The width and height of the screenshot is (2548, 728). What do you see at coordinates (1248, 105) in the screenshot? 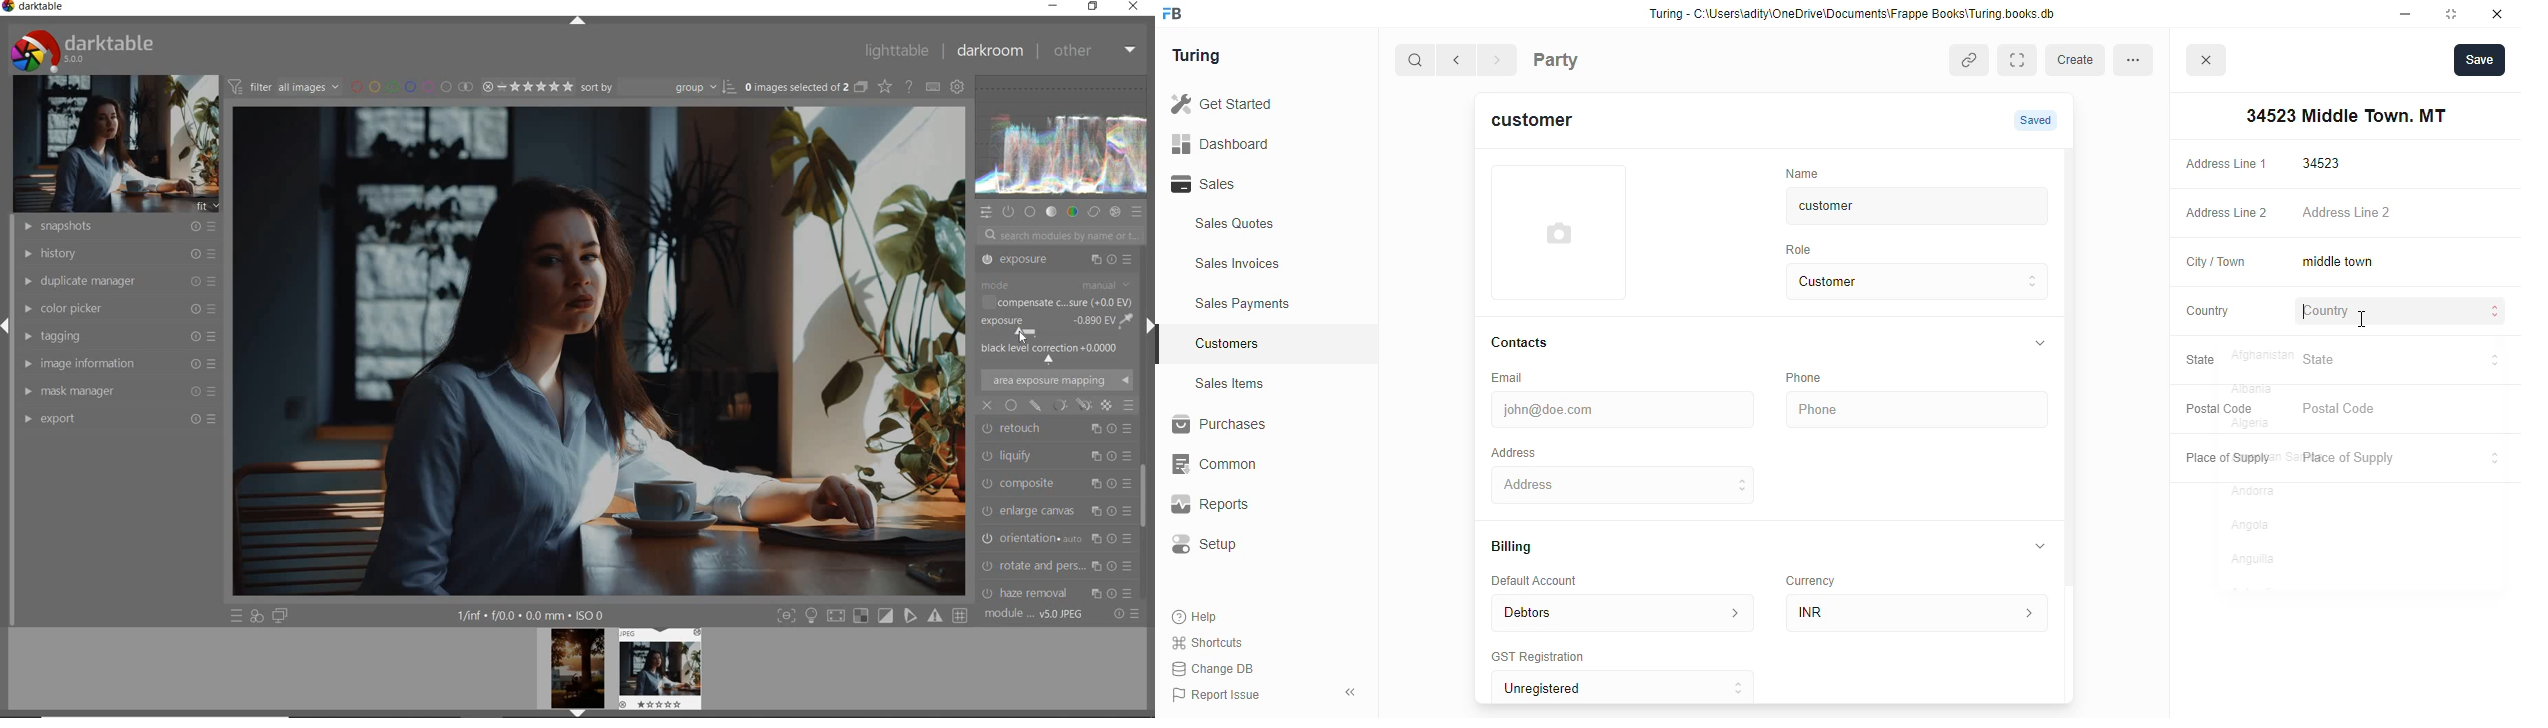
I see `Get Started` at bounding box center [1248, 105].